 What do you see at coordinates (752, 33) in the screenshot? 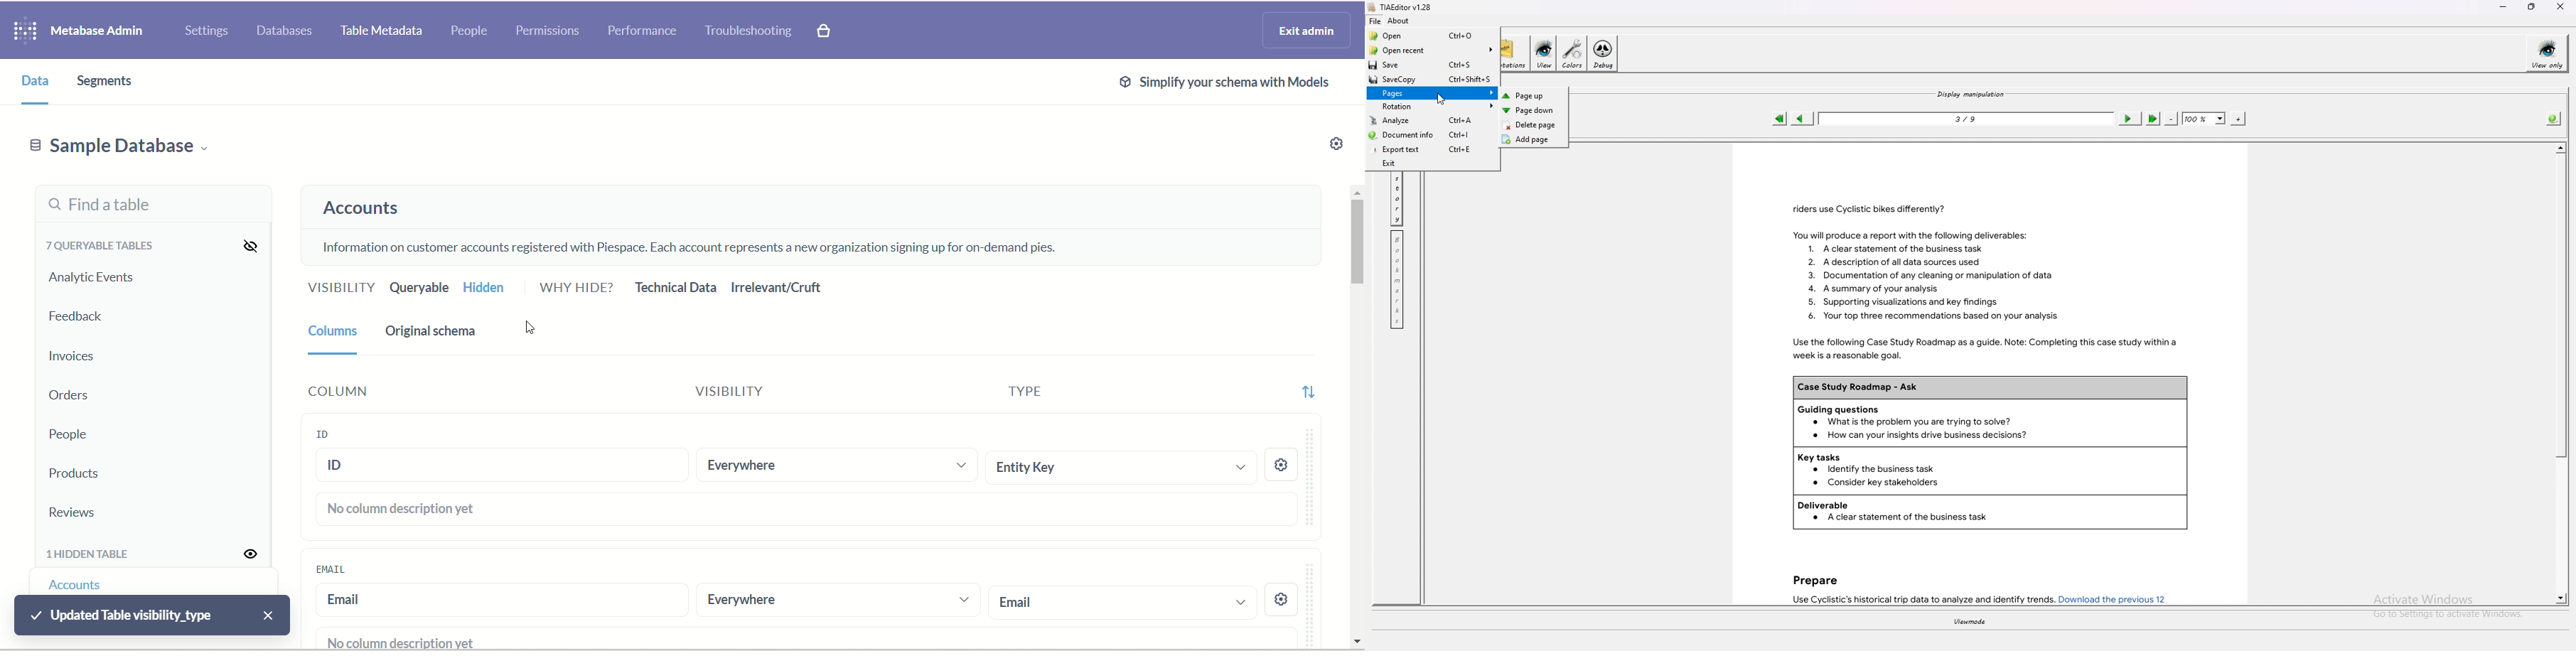
I see `troubleshooting` at bounding box center [752, 33].